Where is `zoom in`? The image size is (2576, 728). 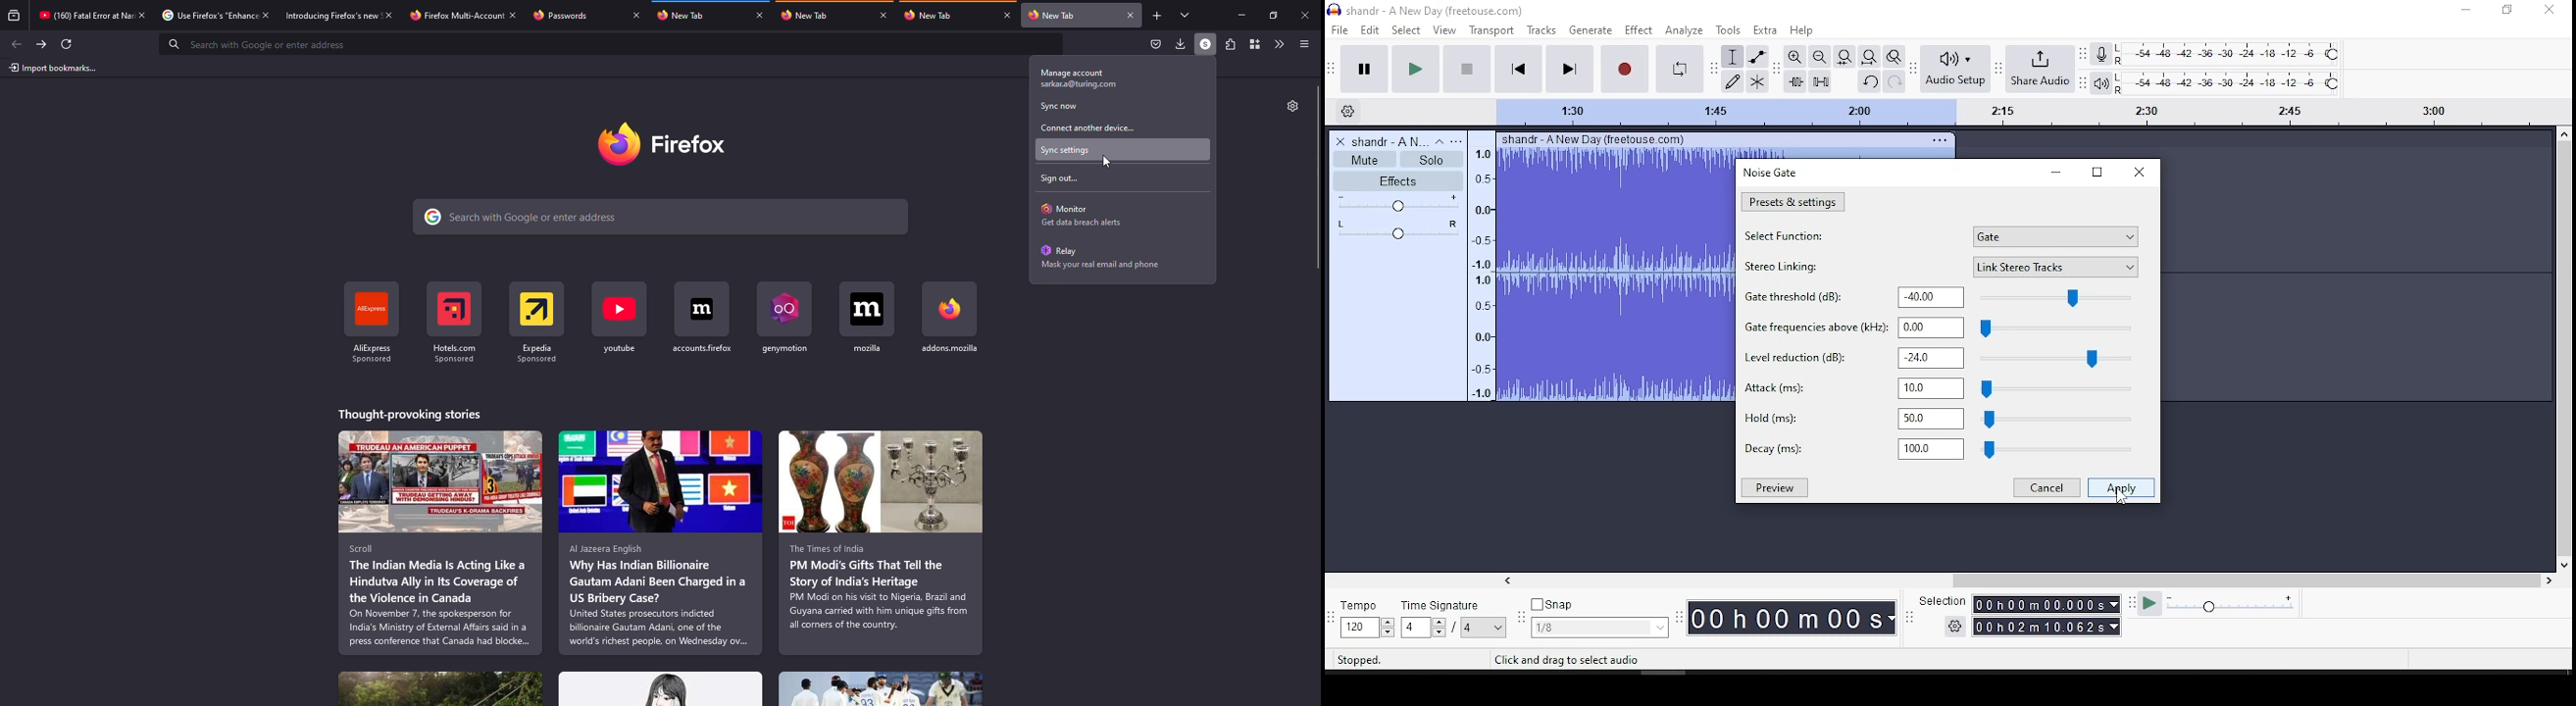 zoom in is located at coordinates (1794, 57).